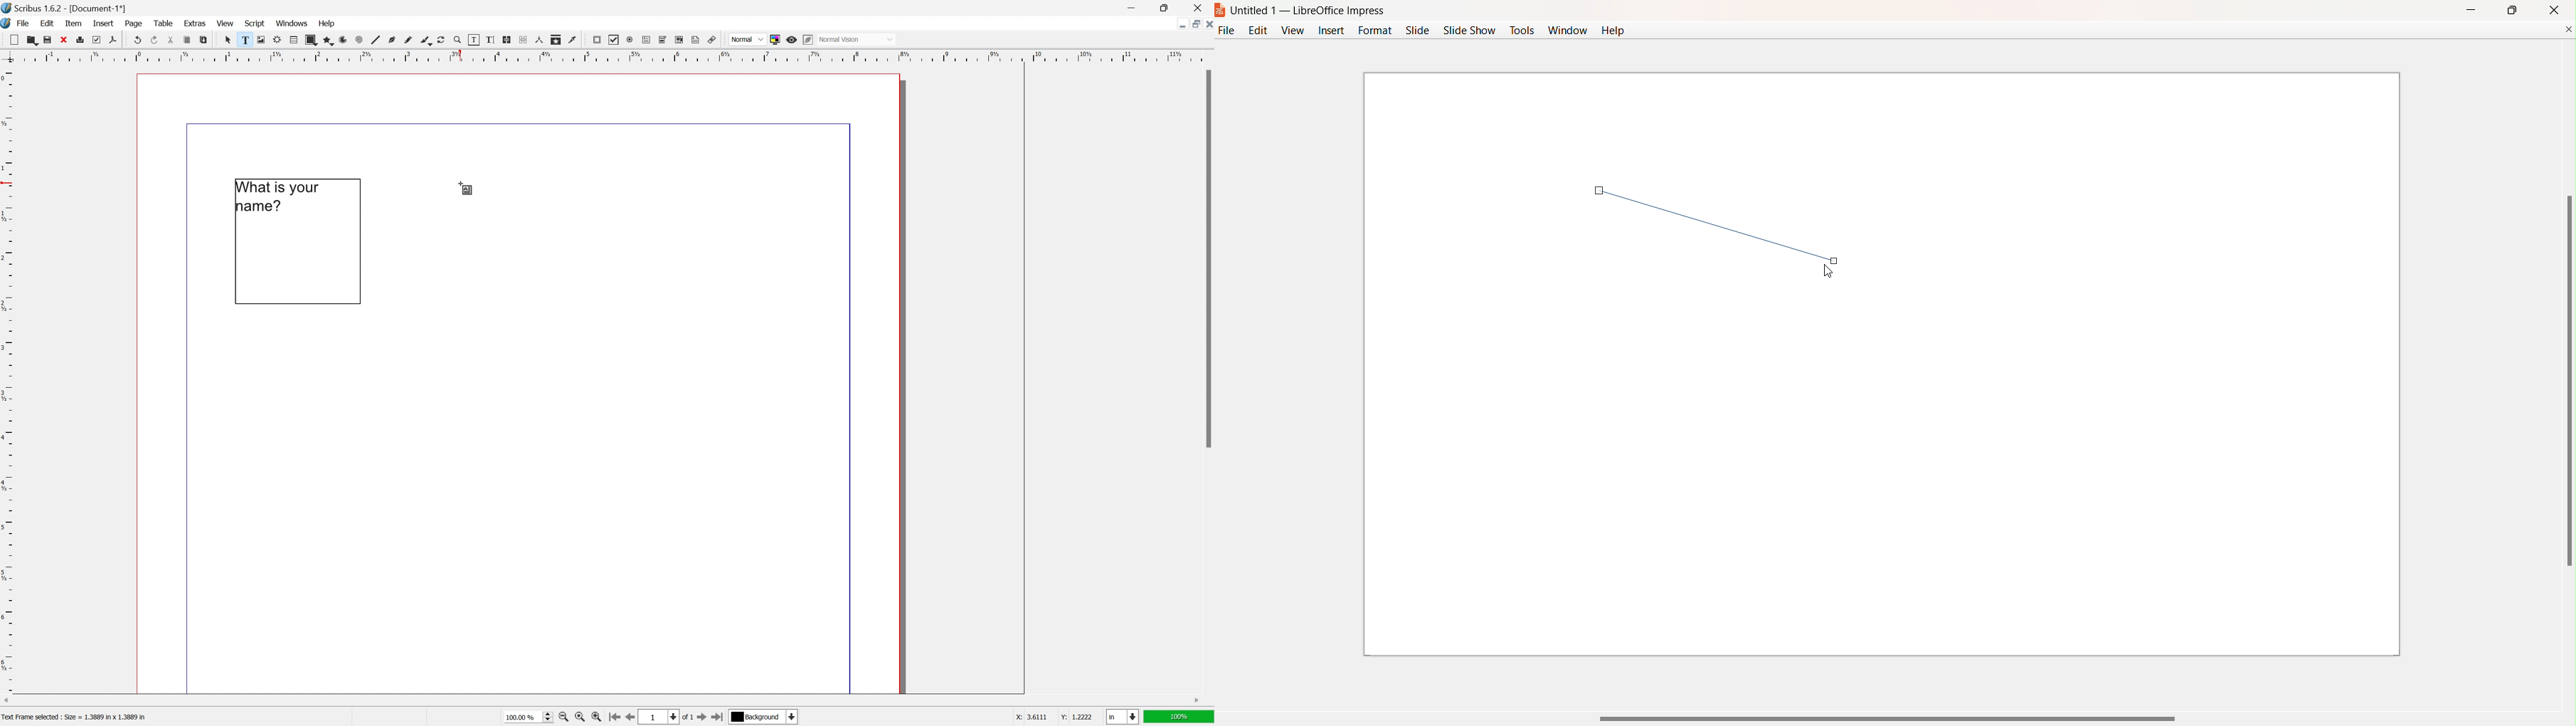 Image resolution: width=2576 pixels, height=728 pixels. I want to click on bezier curve, so click(426, 41).